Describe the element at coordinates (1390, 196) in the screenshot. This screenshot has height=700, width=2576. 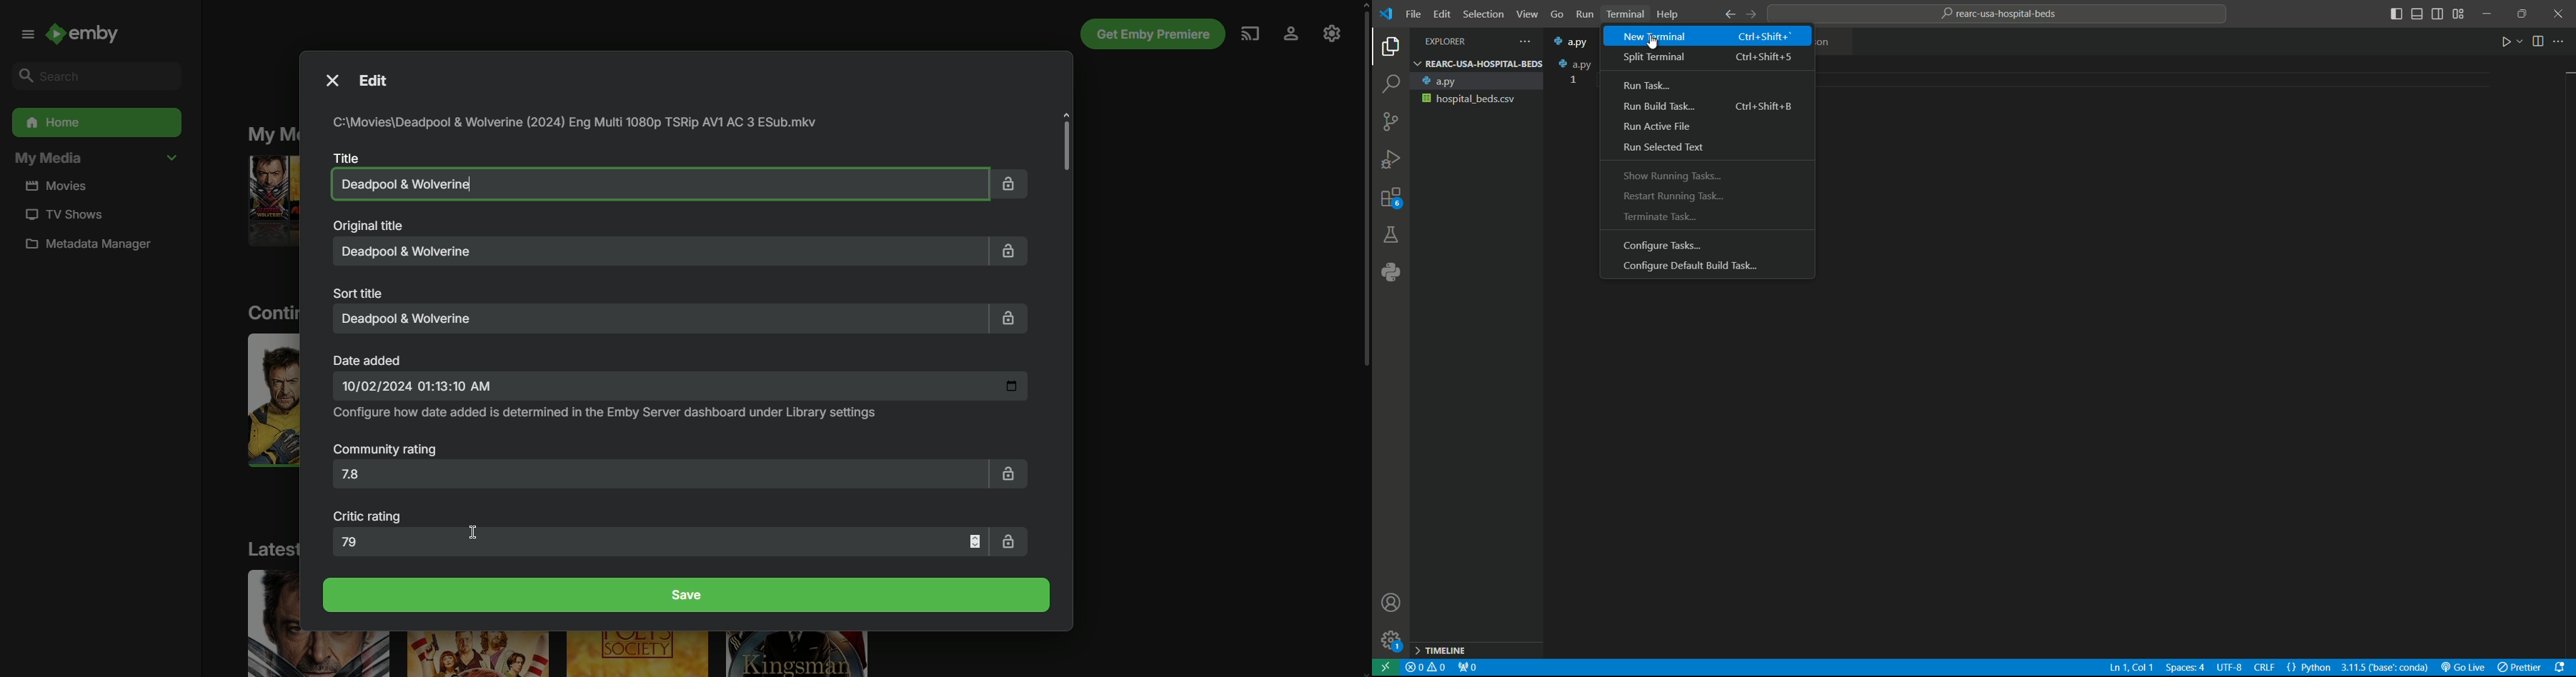
I see `extensions` at that location.